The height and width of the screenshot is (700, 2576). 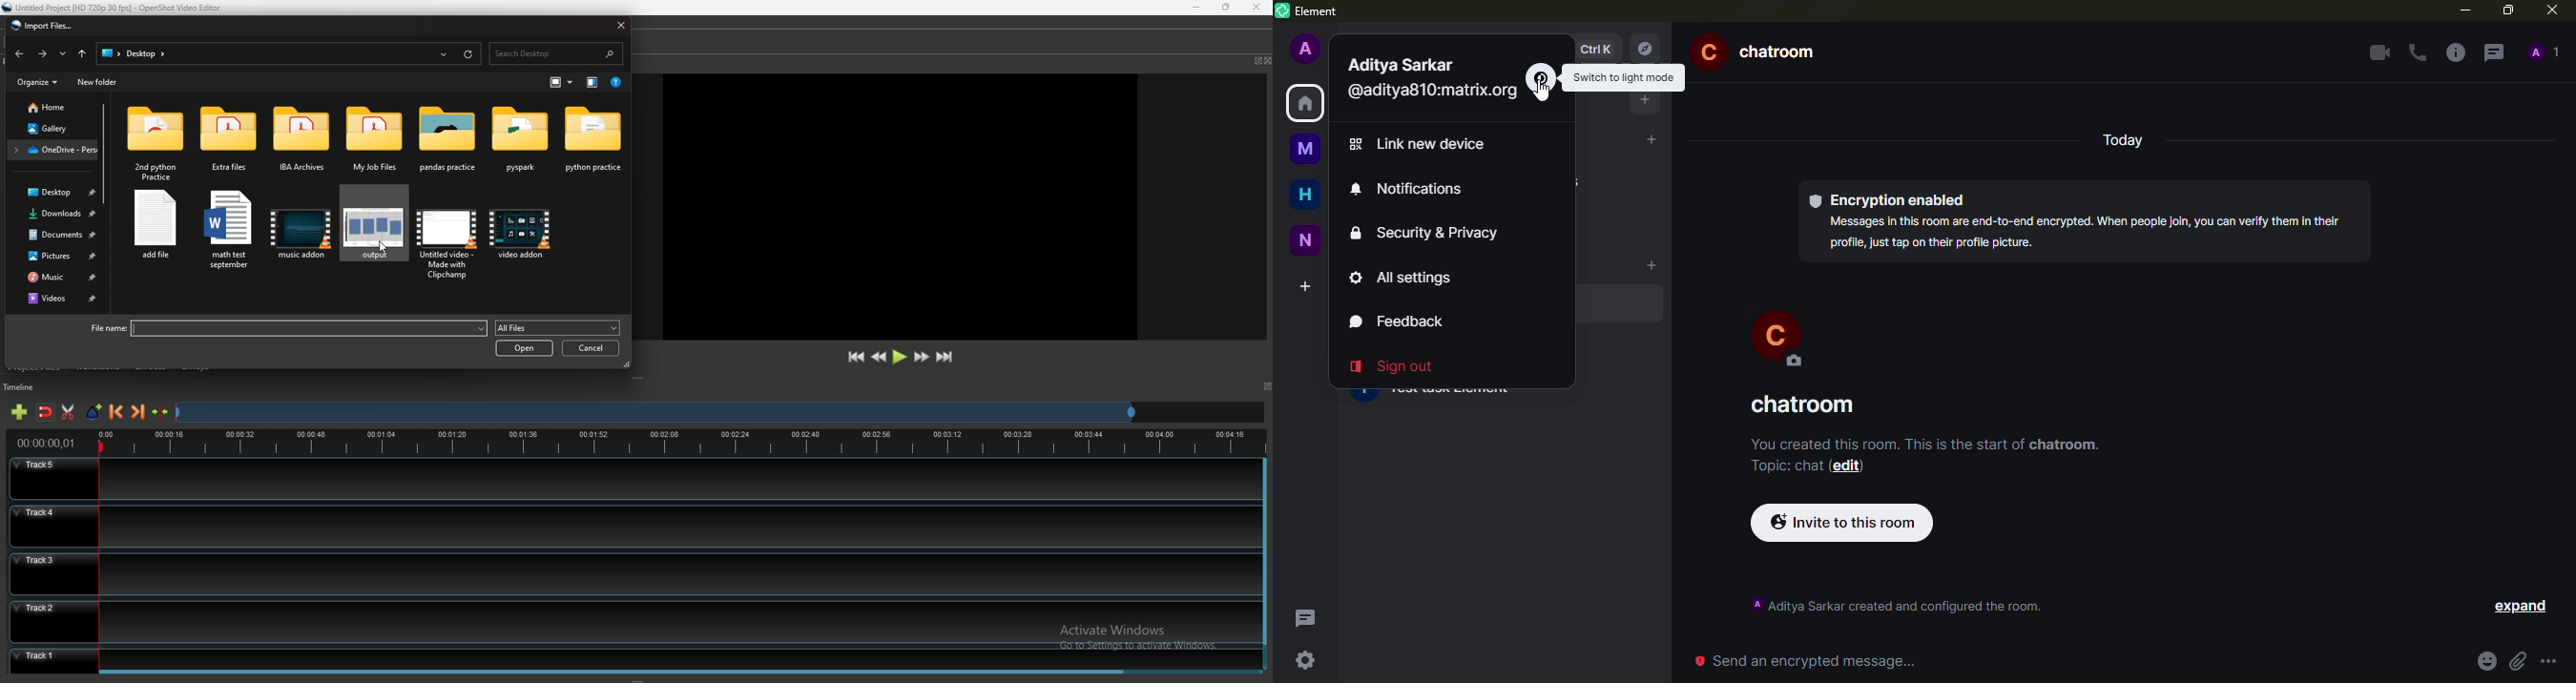 I want to click on edit, so click(x=1846, y=466).